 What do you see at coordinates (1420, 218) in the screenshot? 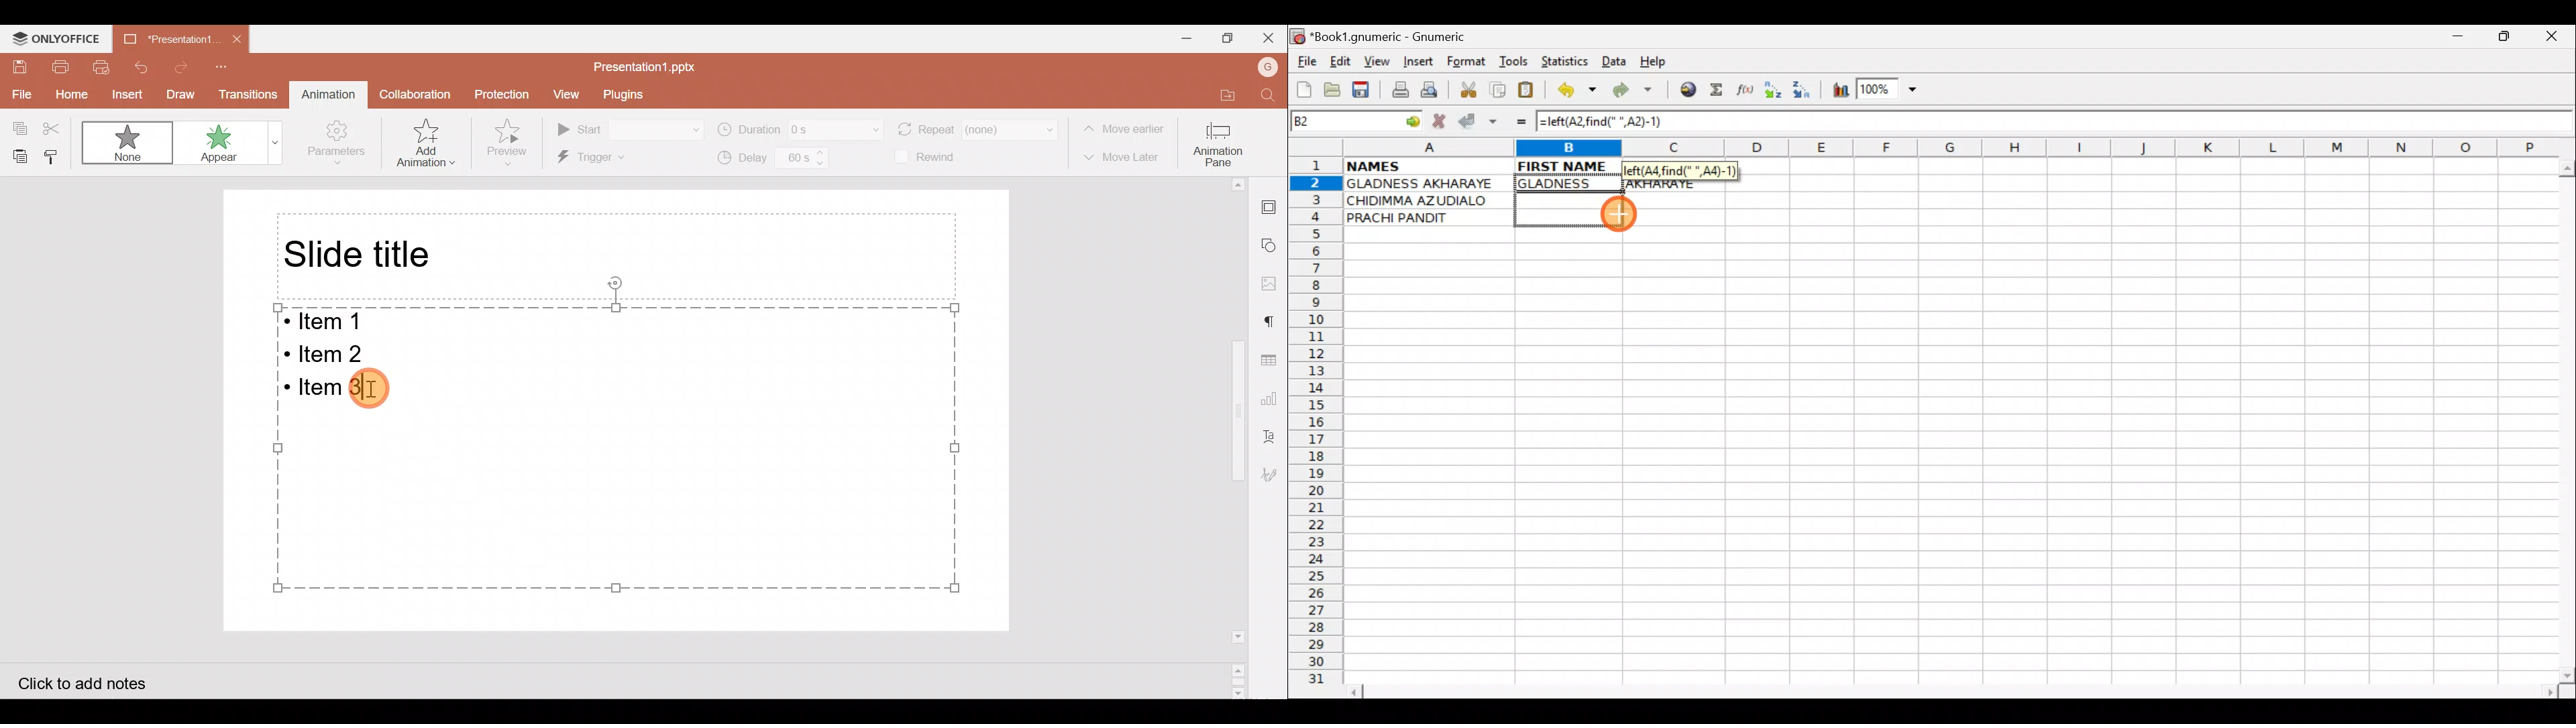
I see `PRACHI PANDIT` at bounding box center [1420, 218].